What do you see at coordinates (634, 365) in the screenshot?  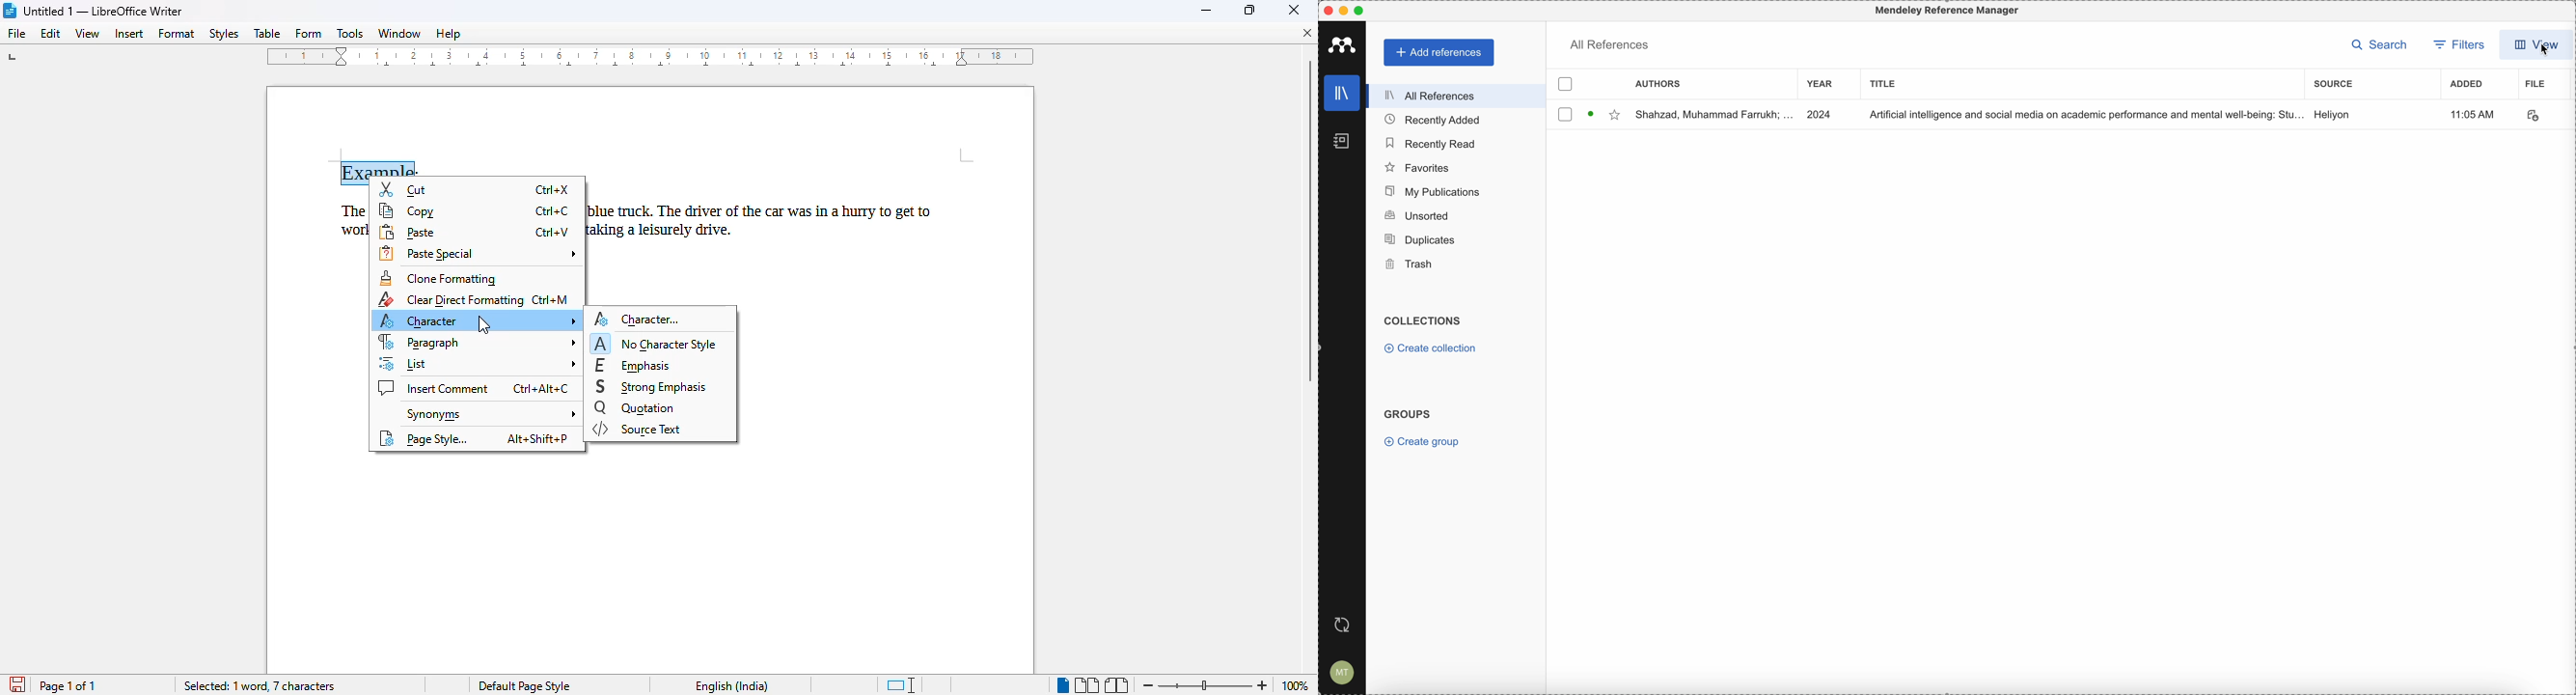 I see `emphasis` at bounding box center [634, 365].